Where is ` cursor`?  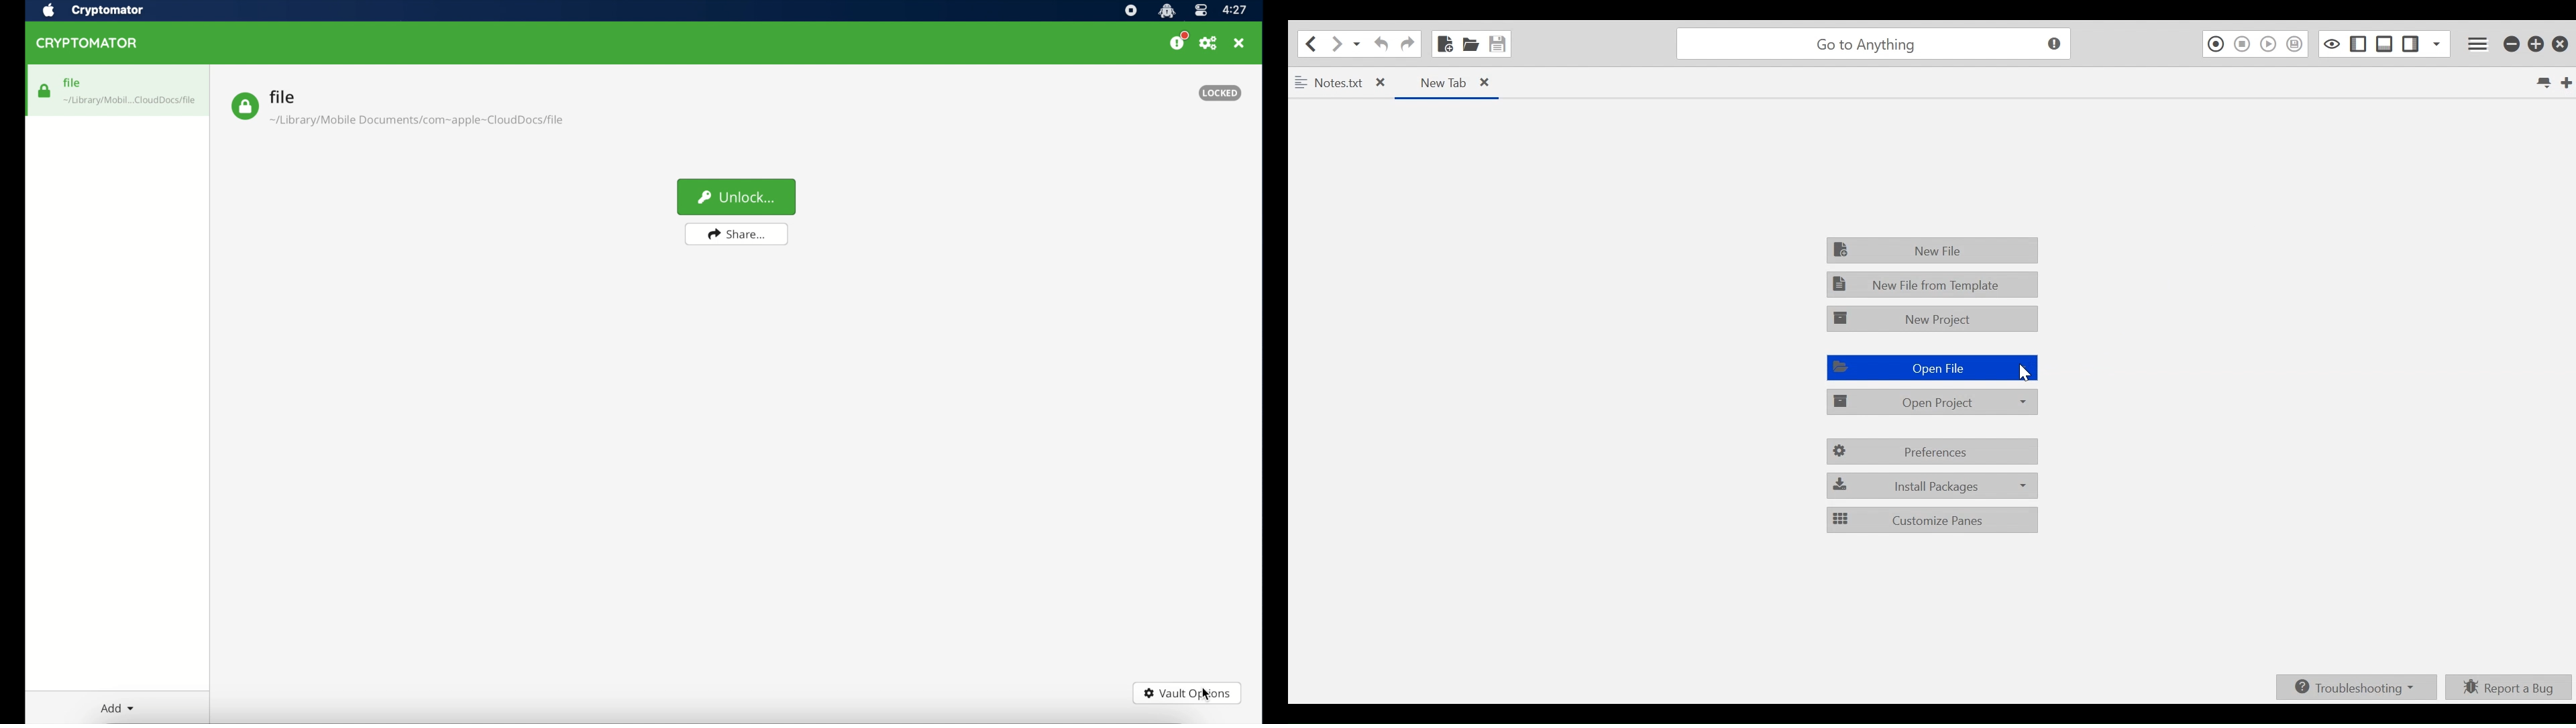
 cursor is located at coordinates (1205, 692).